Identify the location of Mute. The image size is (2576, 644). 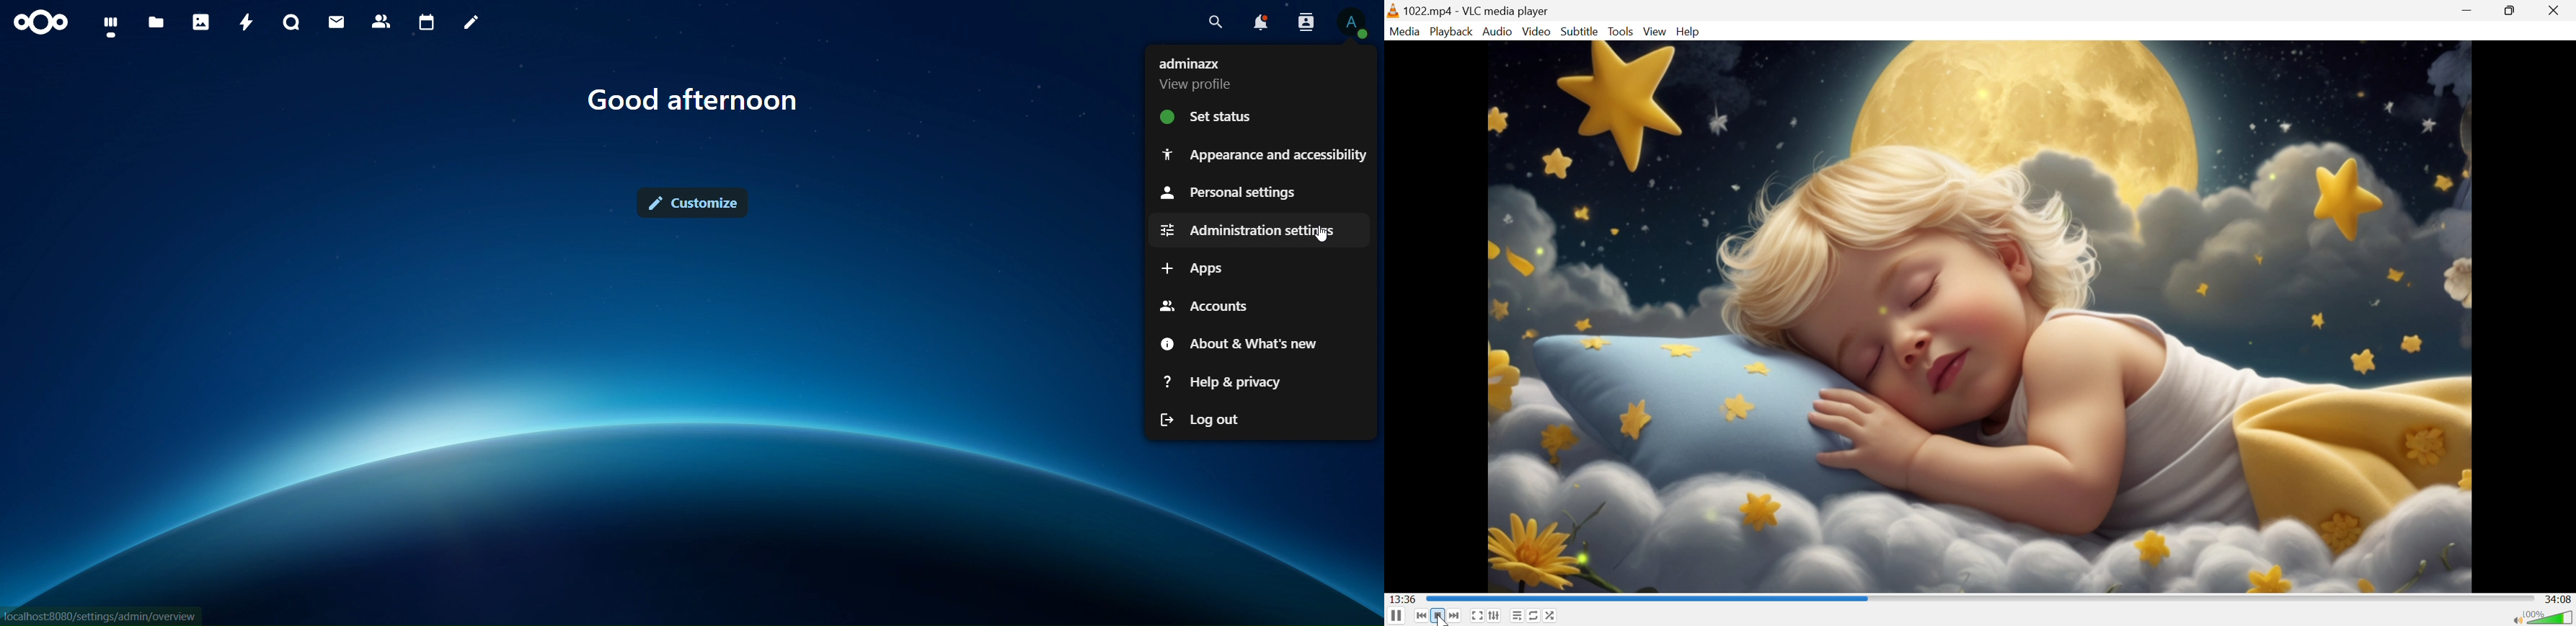
(2514, 620).